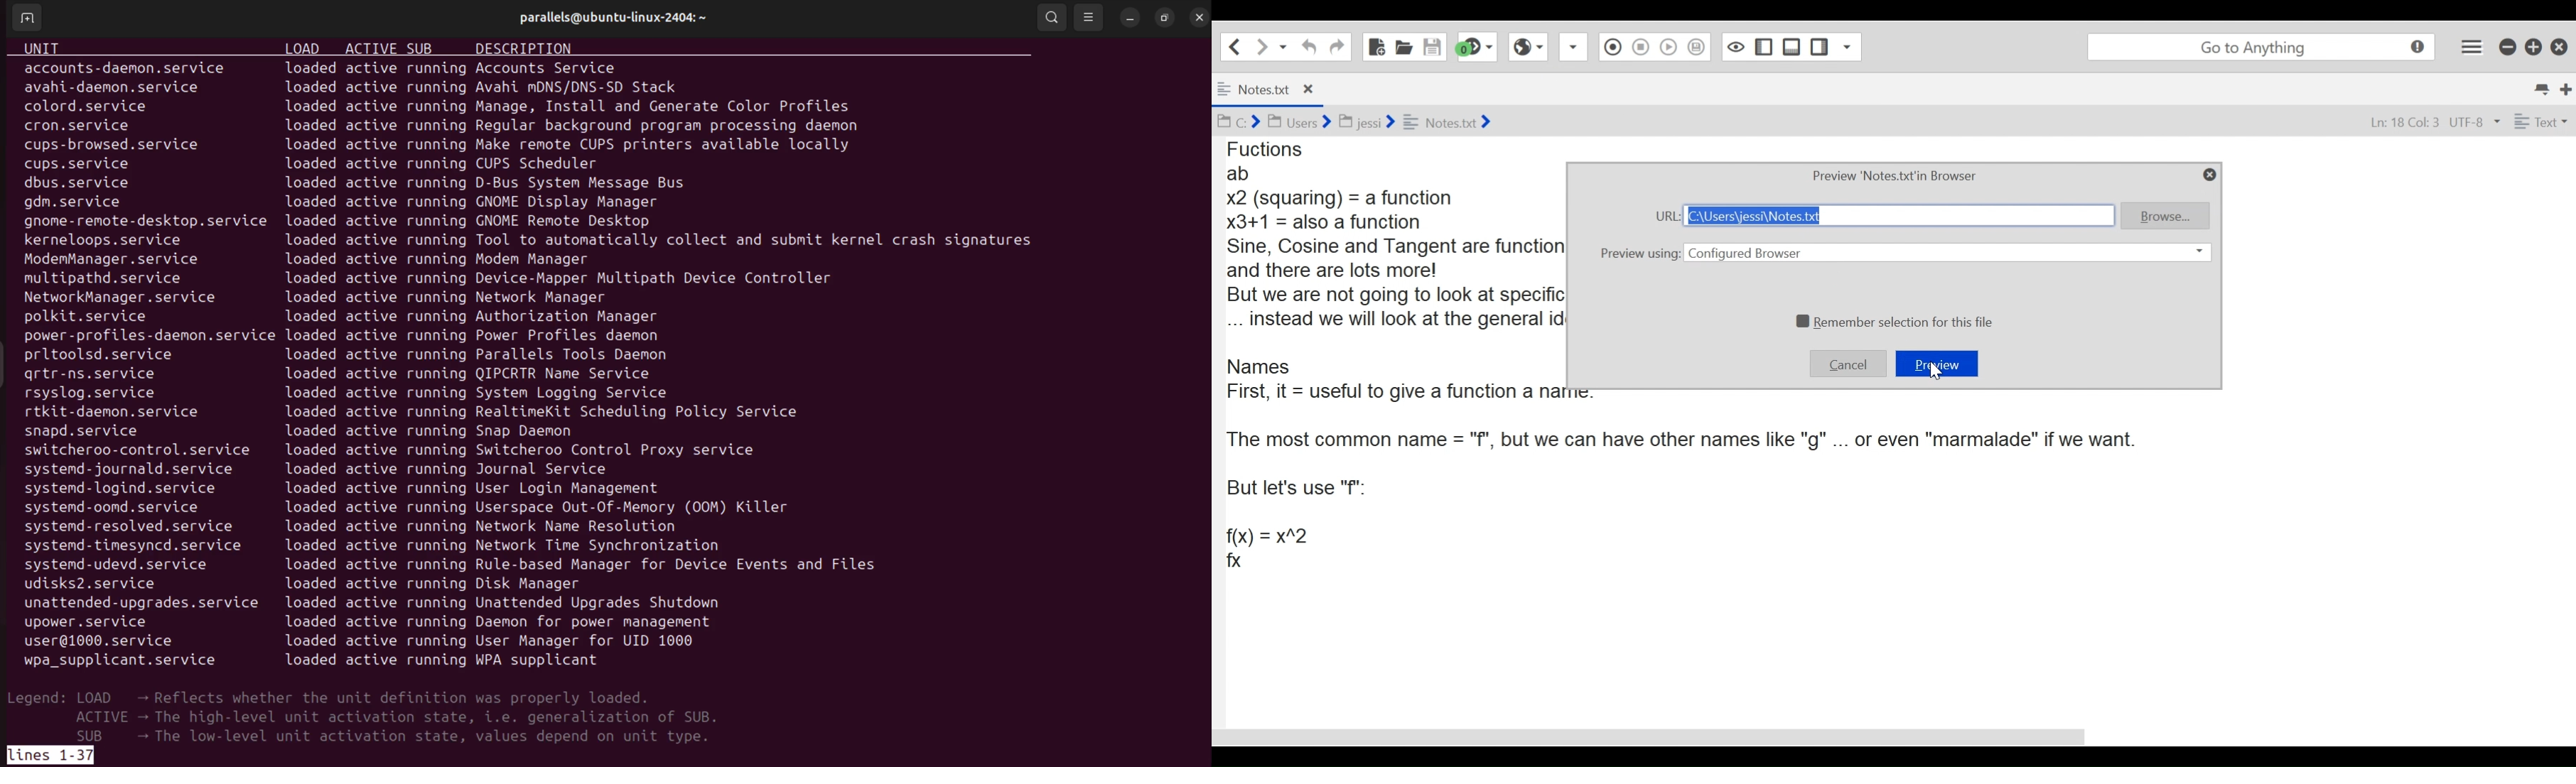 This screenshot has width=2576, height=784. I want to click on Recent locations, so click(1285, 45).